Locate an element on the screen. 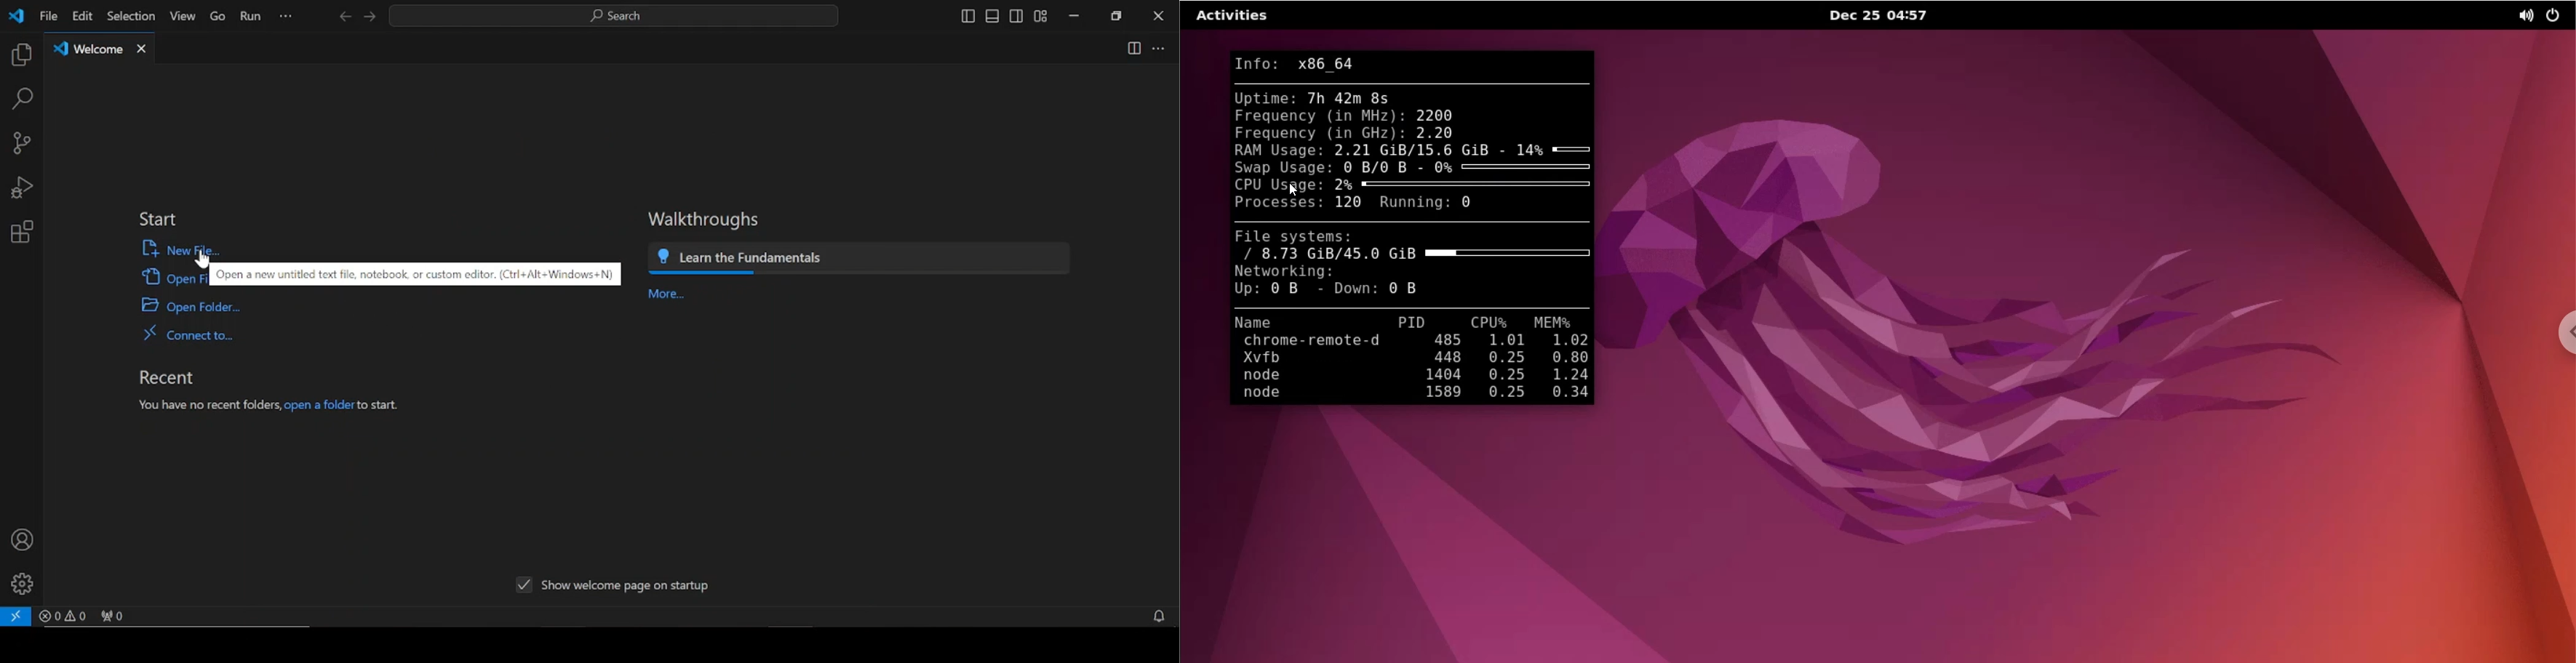 The height and width of the screenshot is (672, 2576). close is located at coordinates (1159, 15).